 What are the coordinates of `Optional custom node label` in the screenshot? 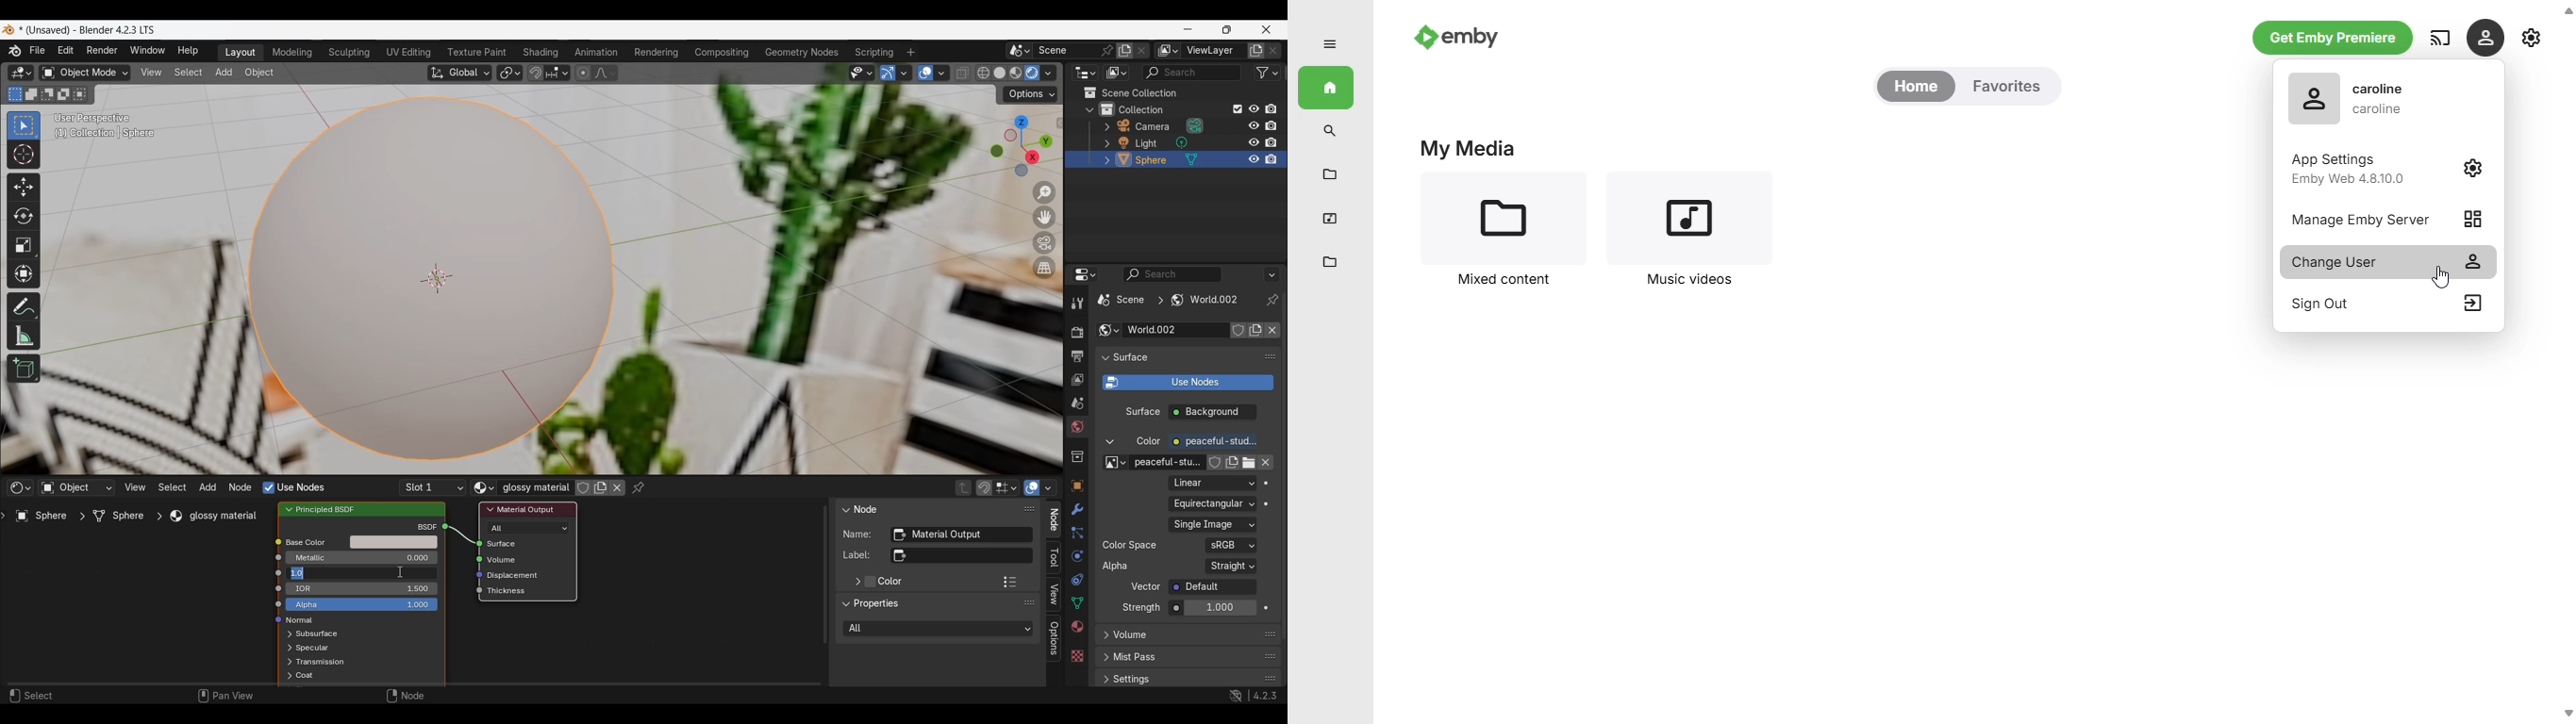 It's located at (961, 556).